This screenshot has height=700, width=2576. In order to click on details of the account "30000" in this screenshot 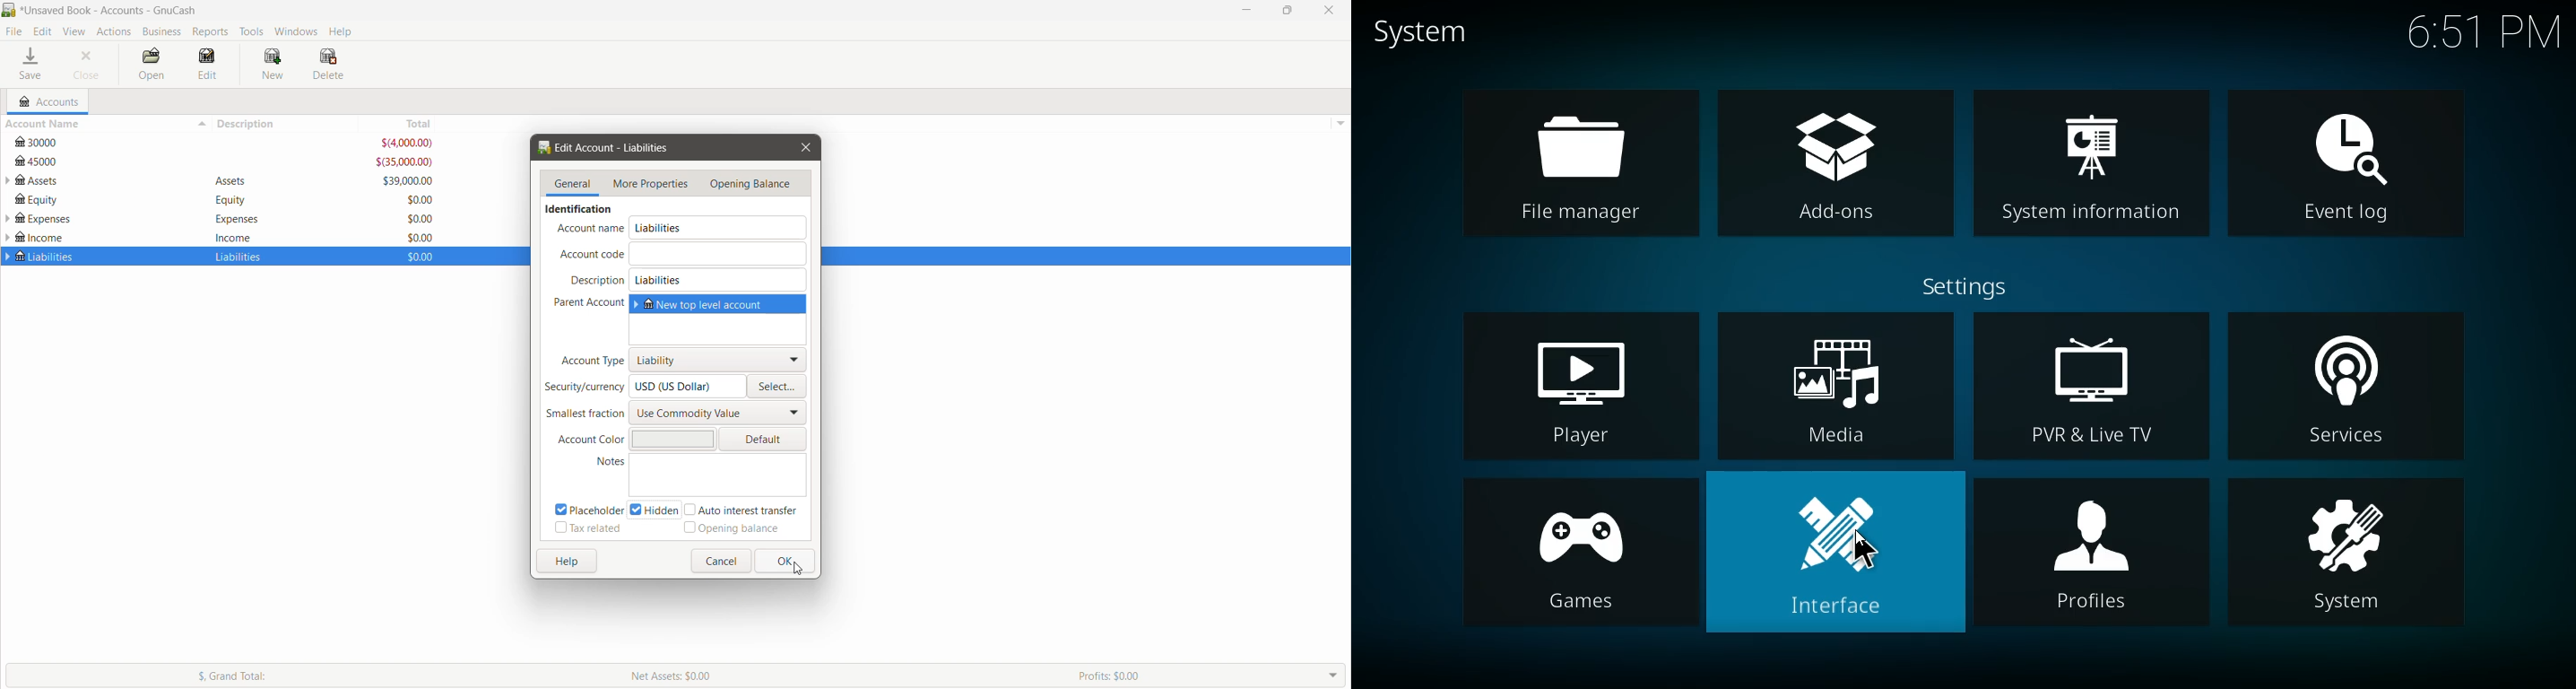, I will do `click(227, 143)`.